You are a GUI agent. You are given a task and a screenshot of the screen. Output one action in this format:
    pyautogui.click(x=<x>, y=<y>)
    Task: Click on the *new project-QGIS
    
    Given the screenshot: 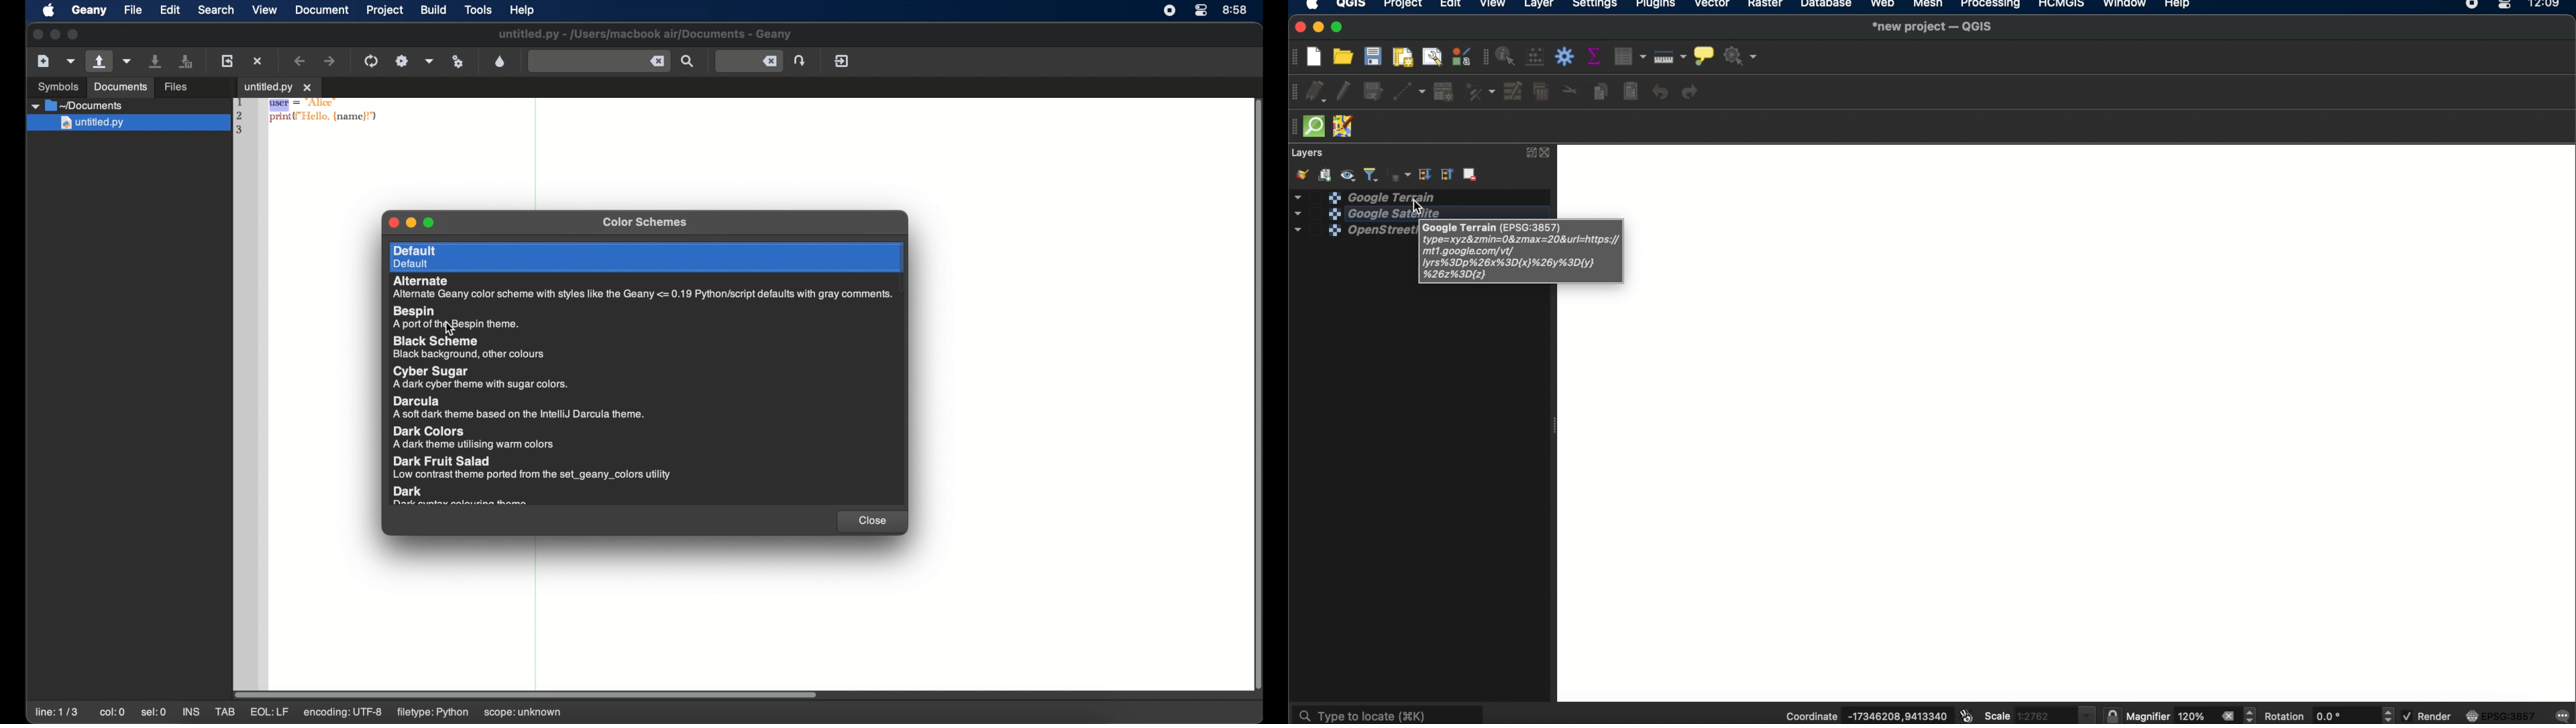 What is the action you would take?
    pyautogui.click(x=1933, y=27)
    